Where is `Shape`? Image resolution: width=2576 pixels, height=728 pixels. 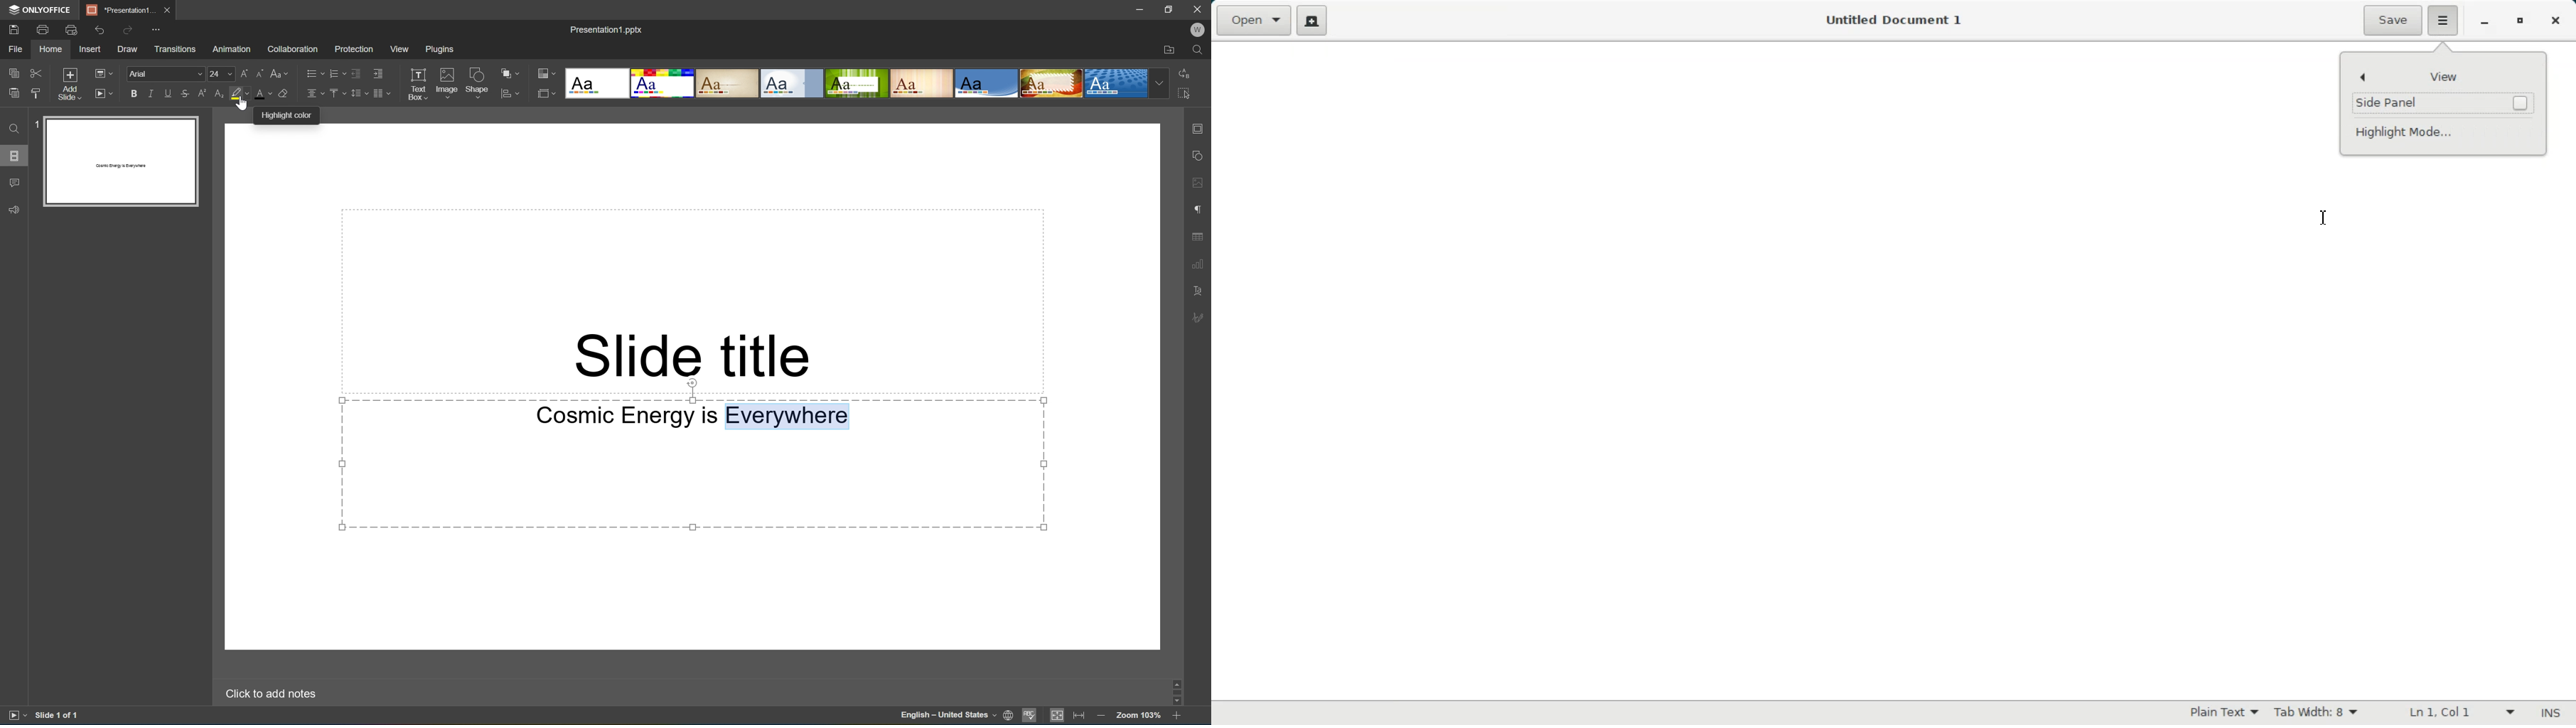
Shape is located at coordinates (477, 82).